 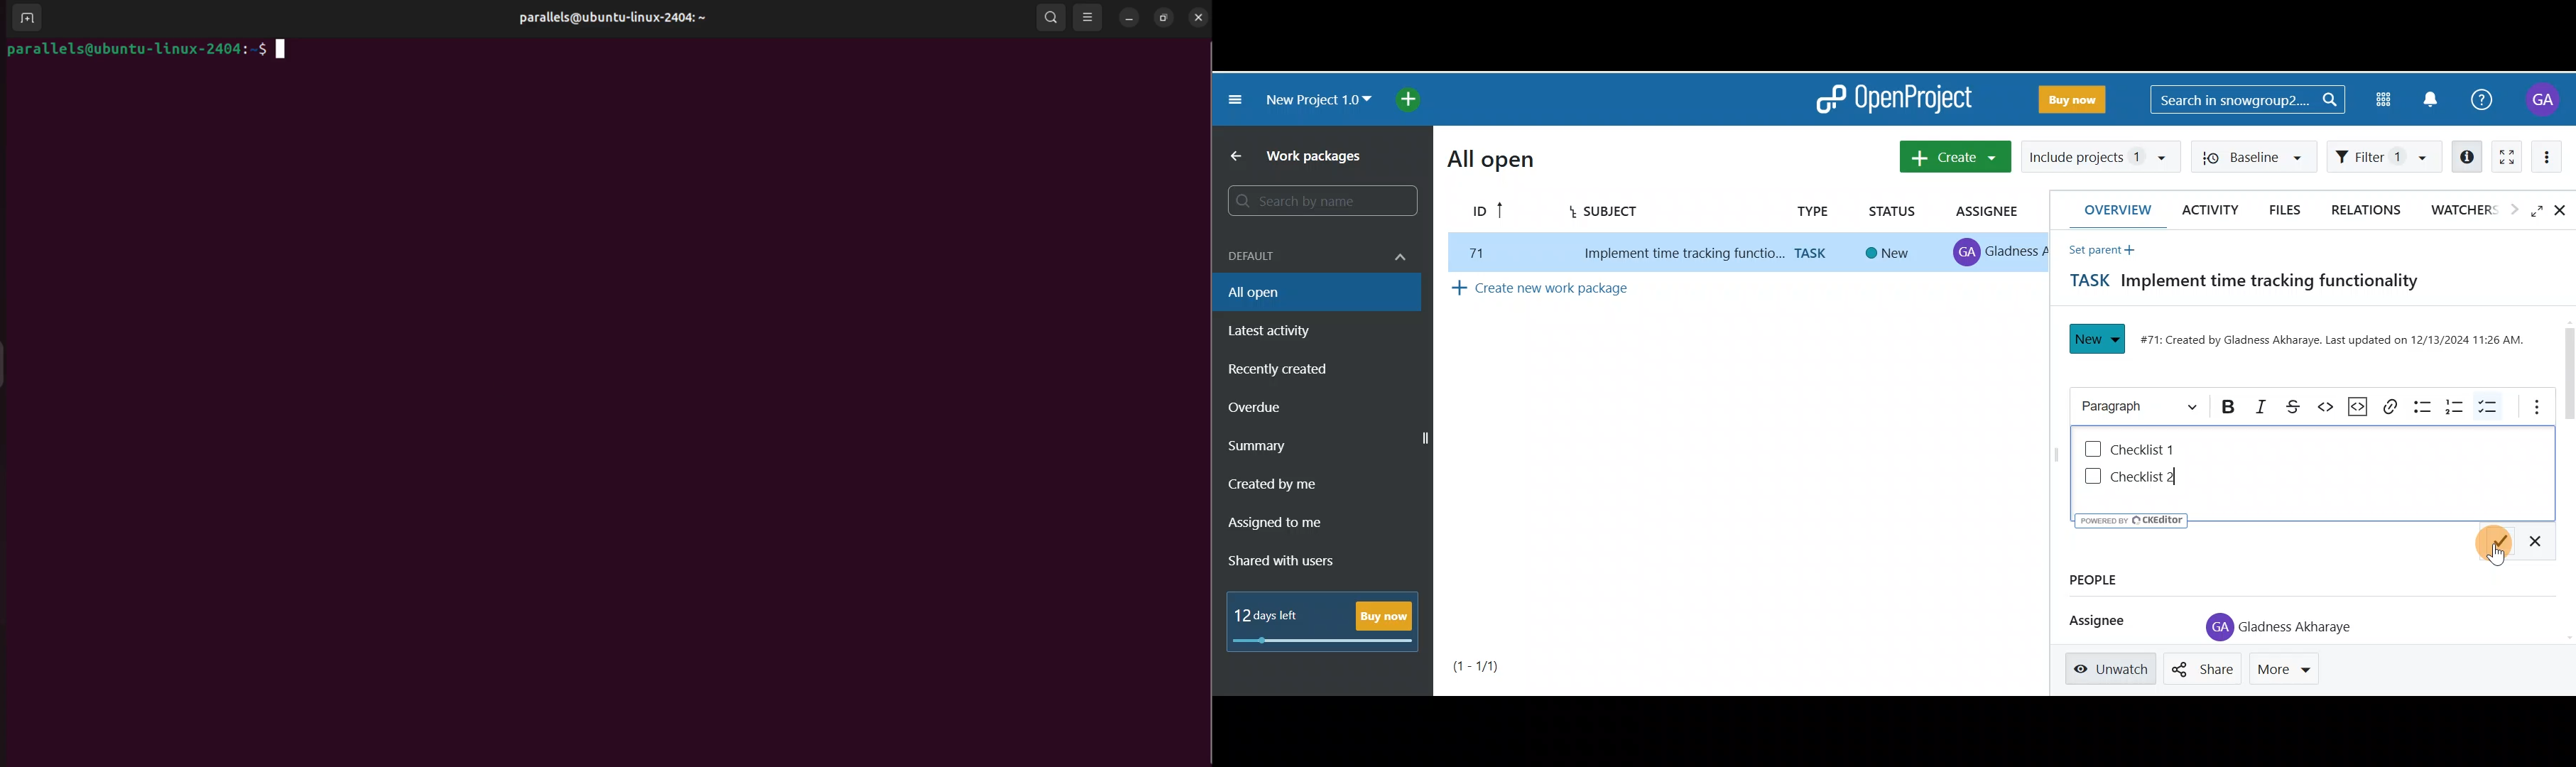 I want to click on Overview, so click(x=2112, y=210).